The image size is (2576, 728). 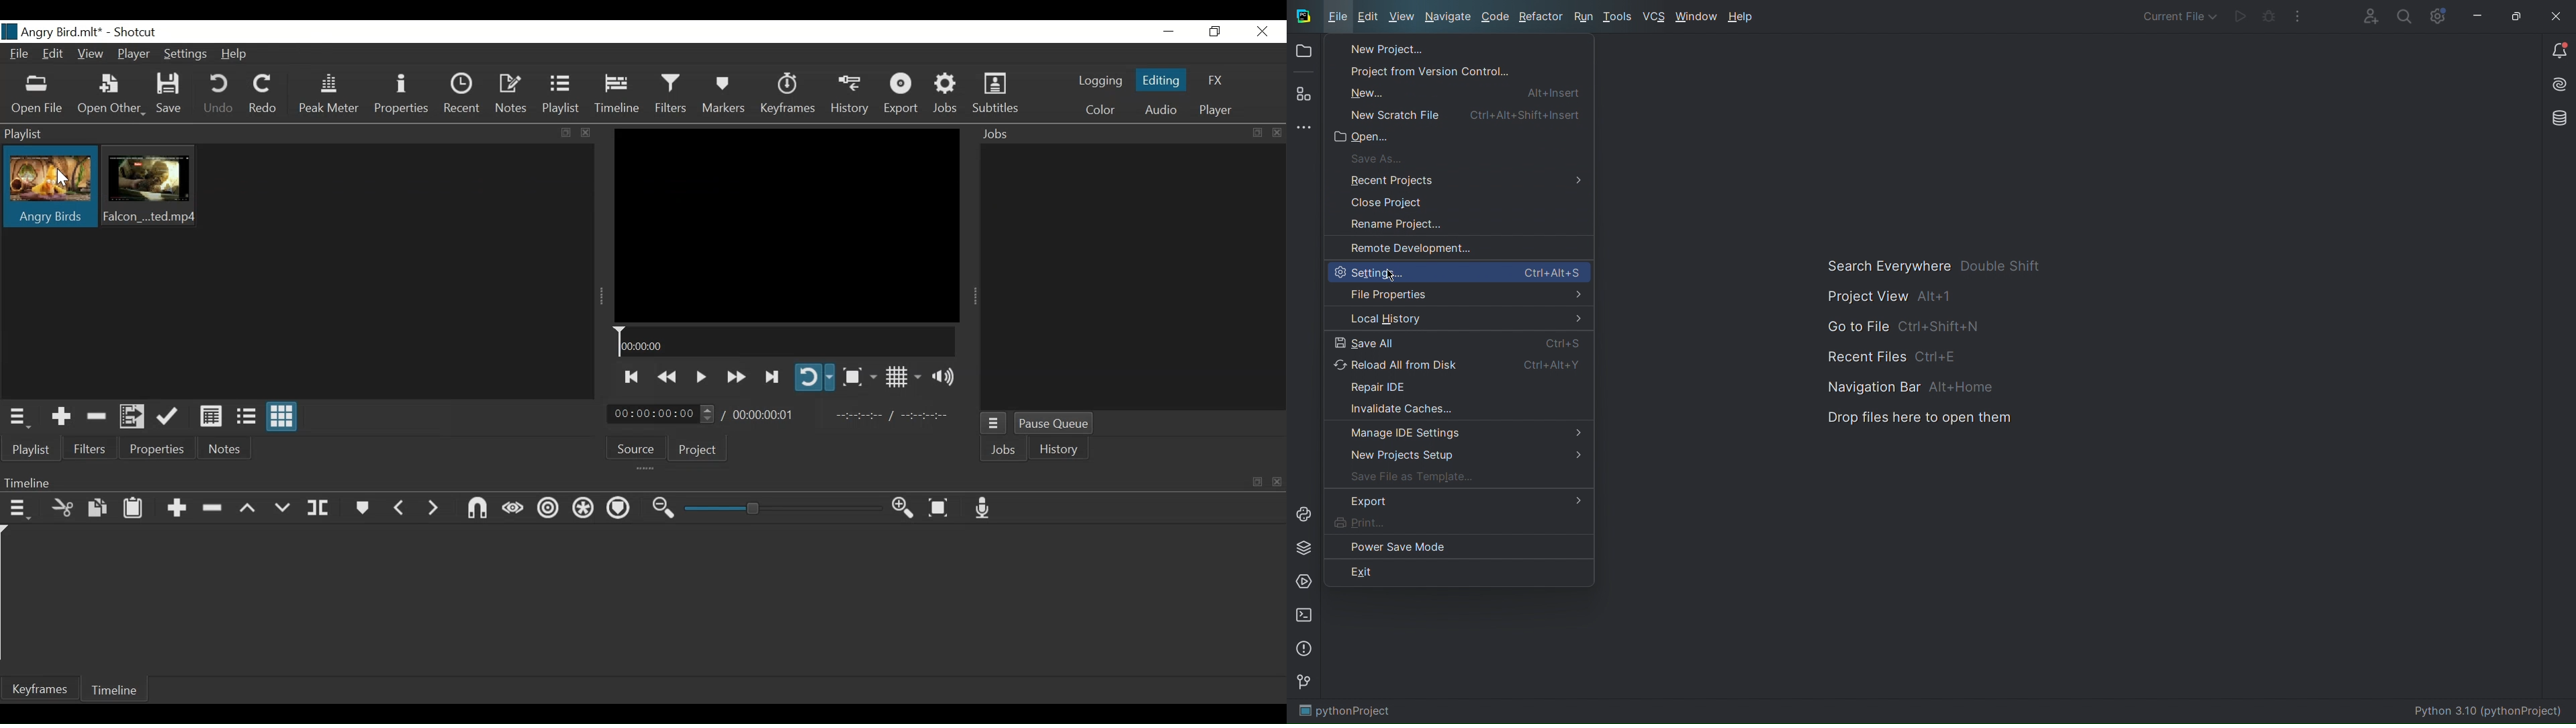 I want to click on Snap, so click(x=475, y=509).